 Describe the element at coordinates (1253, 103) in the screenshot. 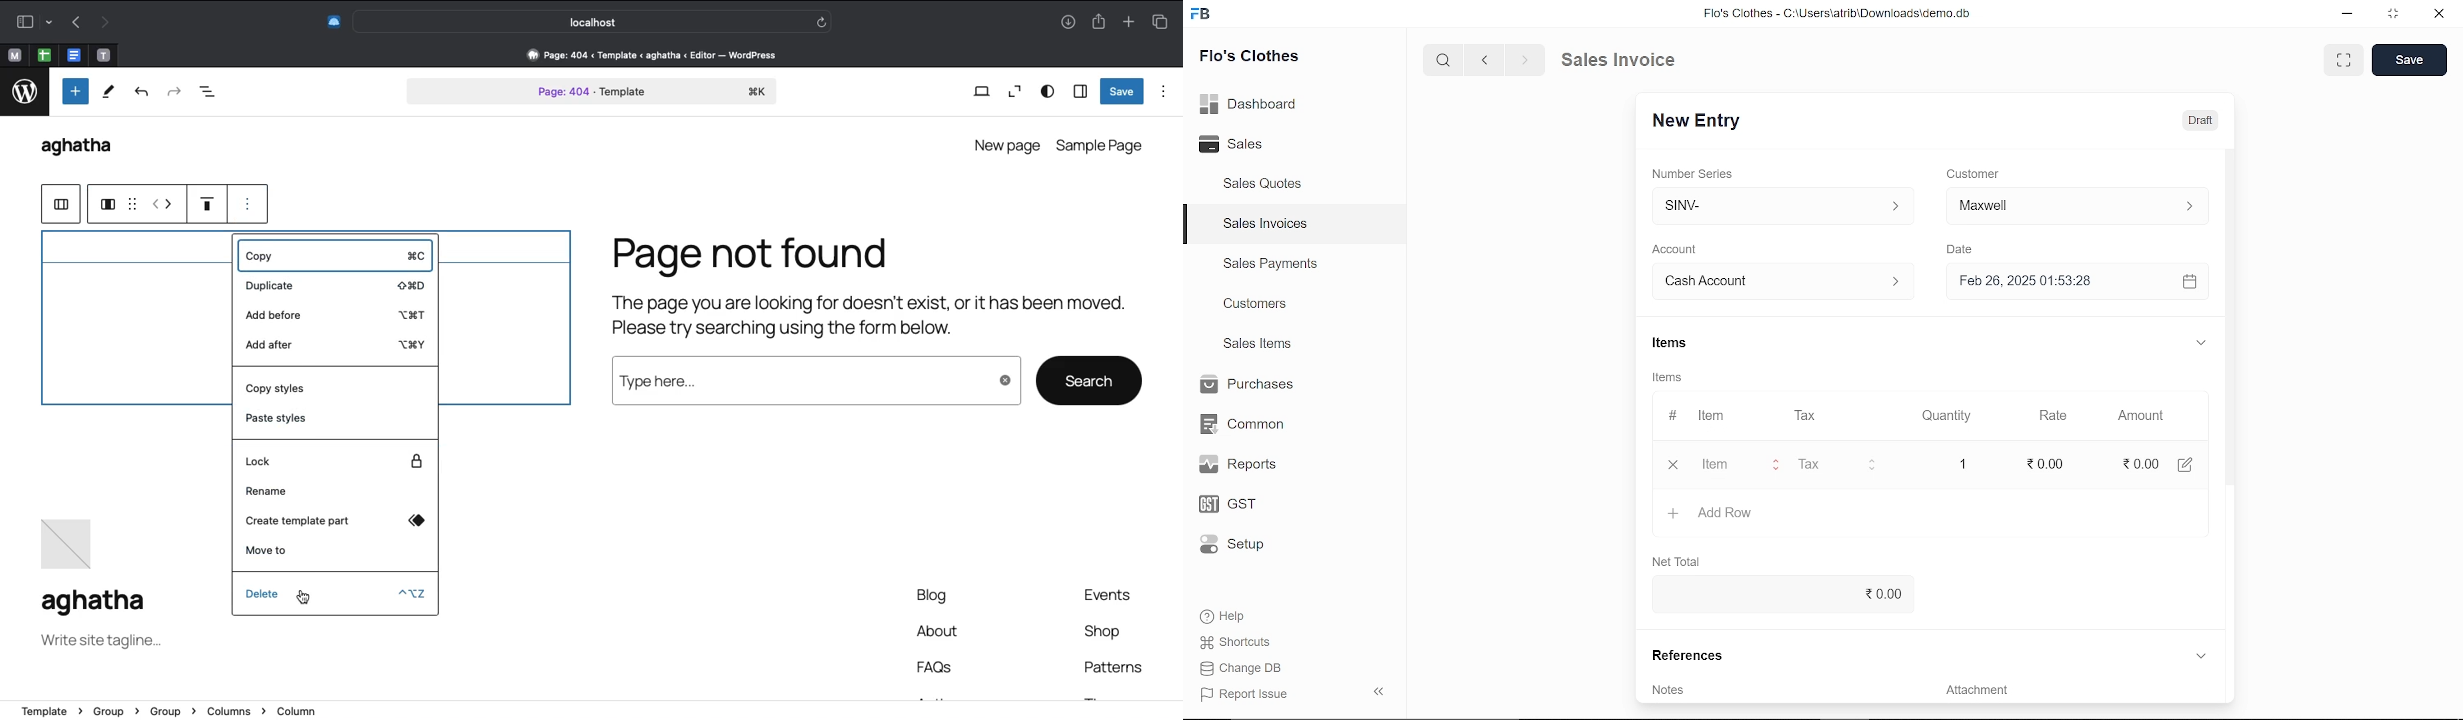

I see `Dashboard` at that location.